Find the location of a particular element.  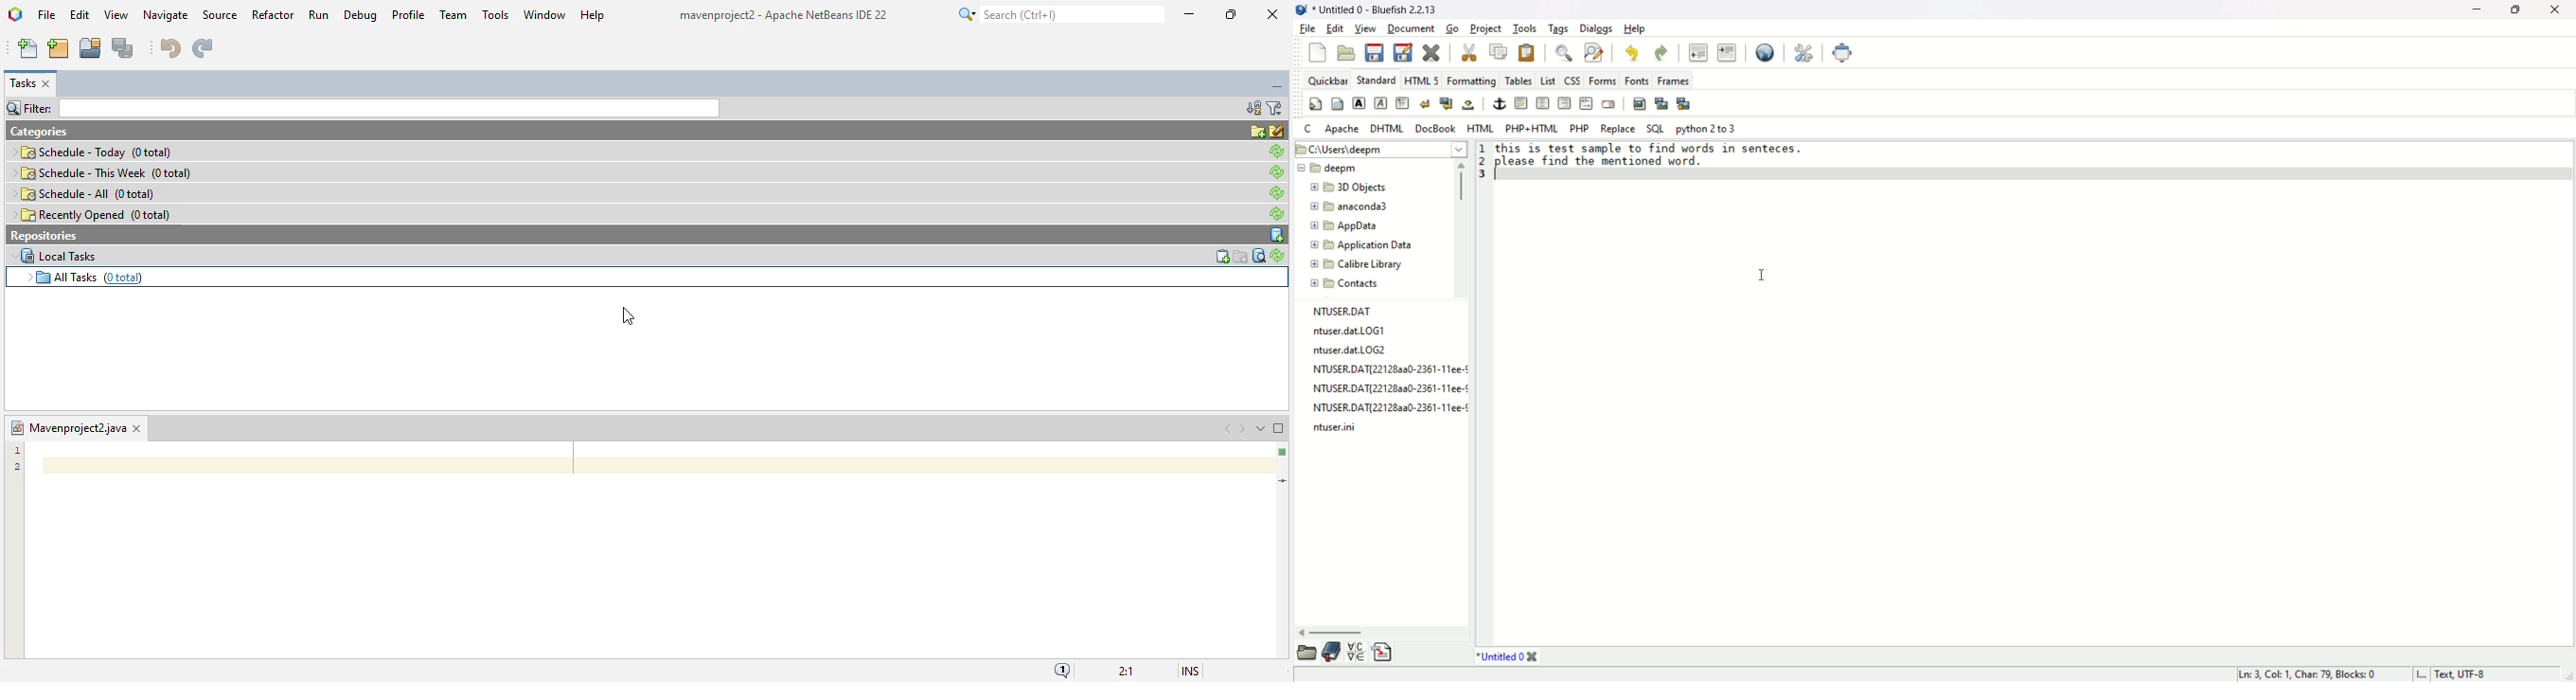

dialogs is located at coordinates (1595, 27).